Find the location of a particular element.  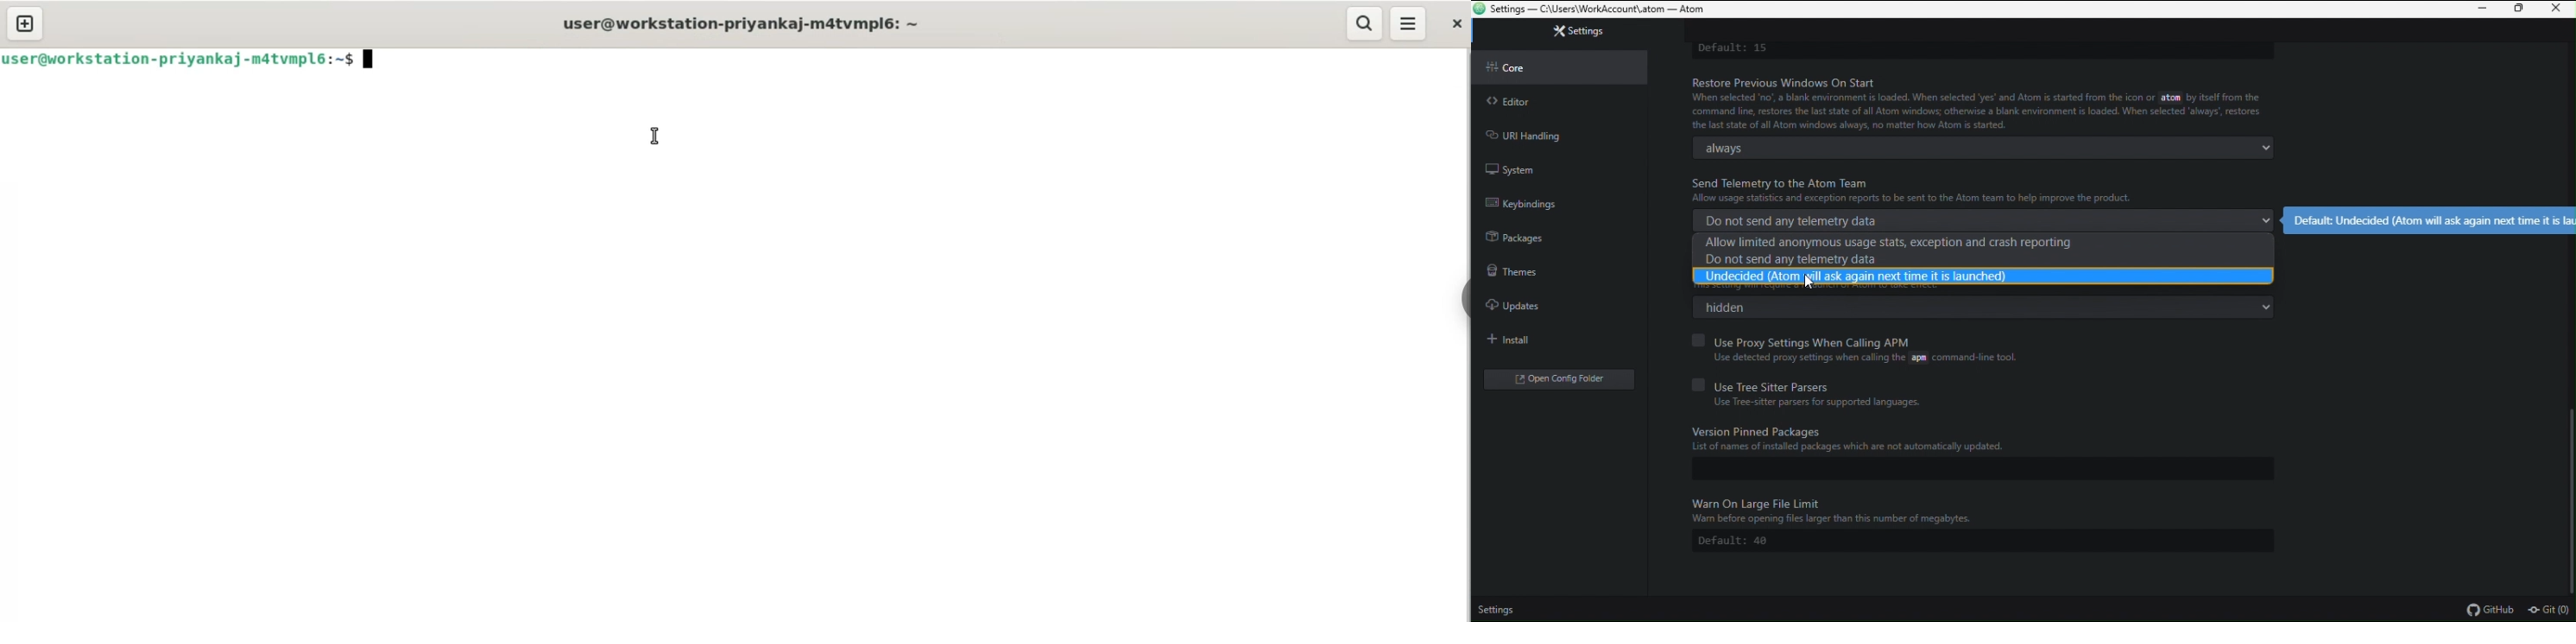

always  is located at coordinates (1993, 150).